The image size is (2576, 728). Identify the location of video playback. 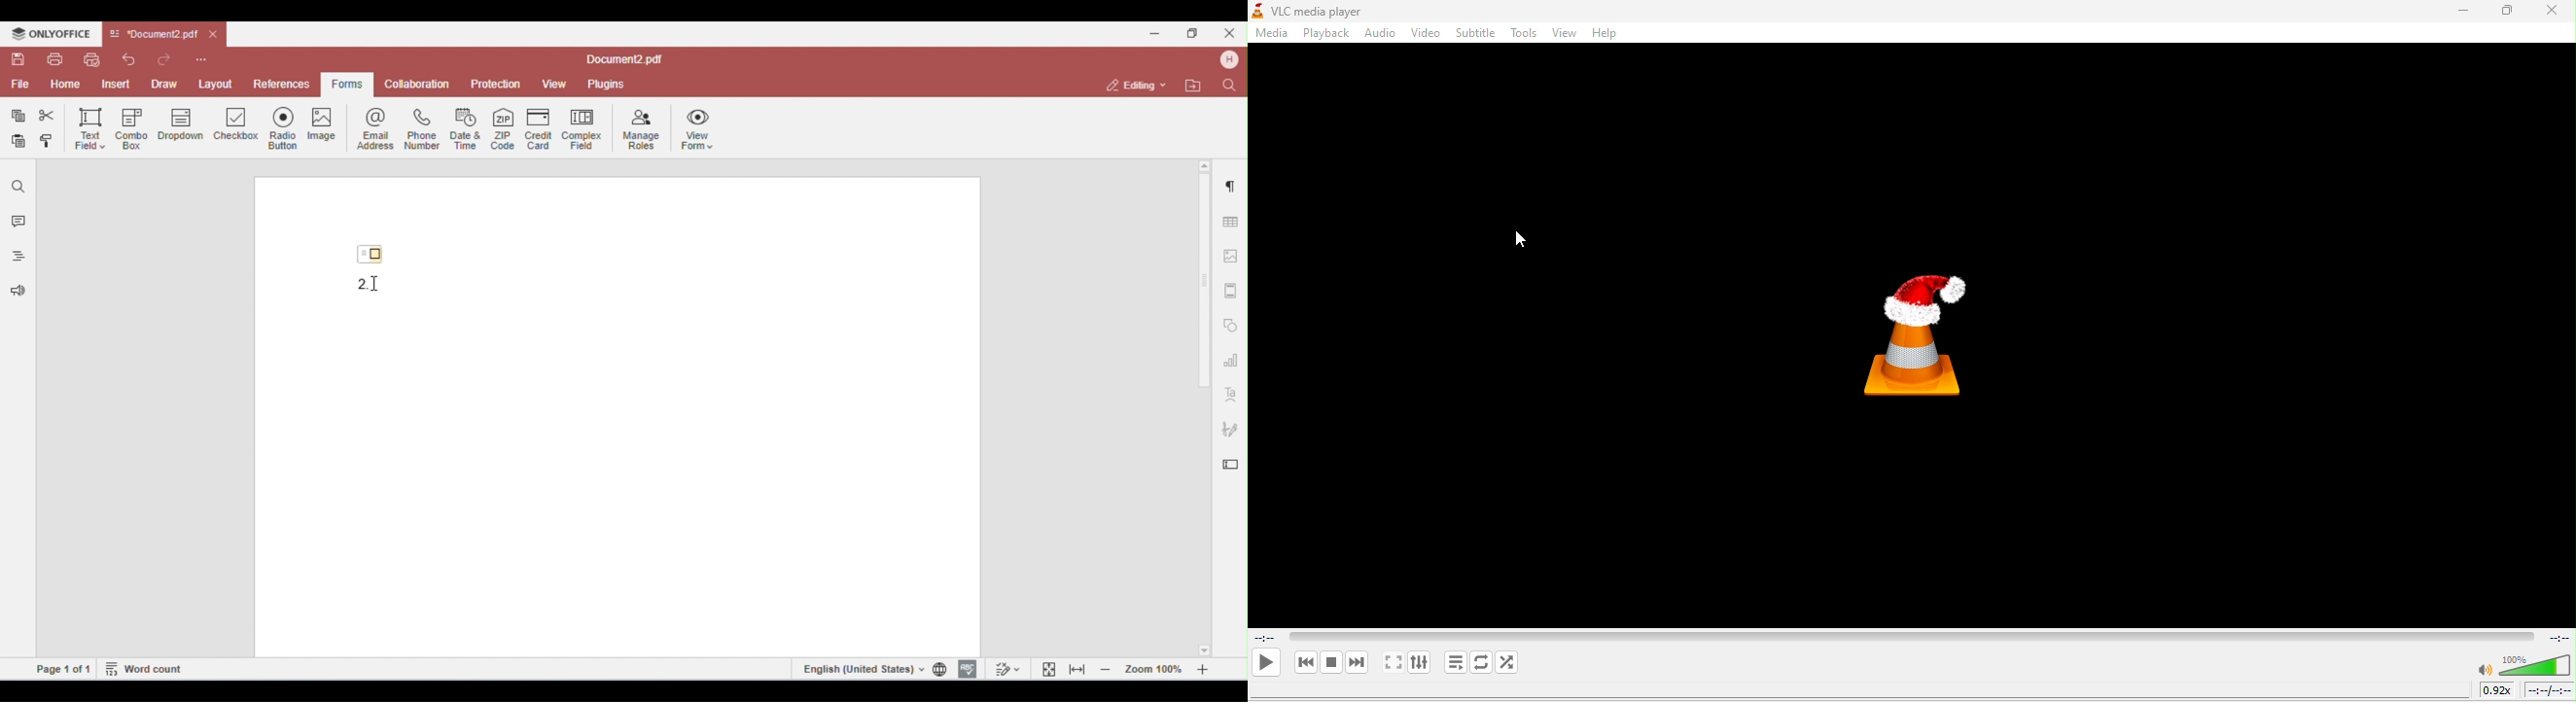
(1911, 636).